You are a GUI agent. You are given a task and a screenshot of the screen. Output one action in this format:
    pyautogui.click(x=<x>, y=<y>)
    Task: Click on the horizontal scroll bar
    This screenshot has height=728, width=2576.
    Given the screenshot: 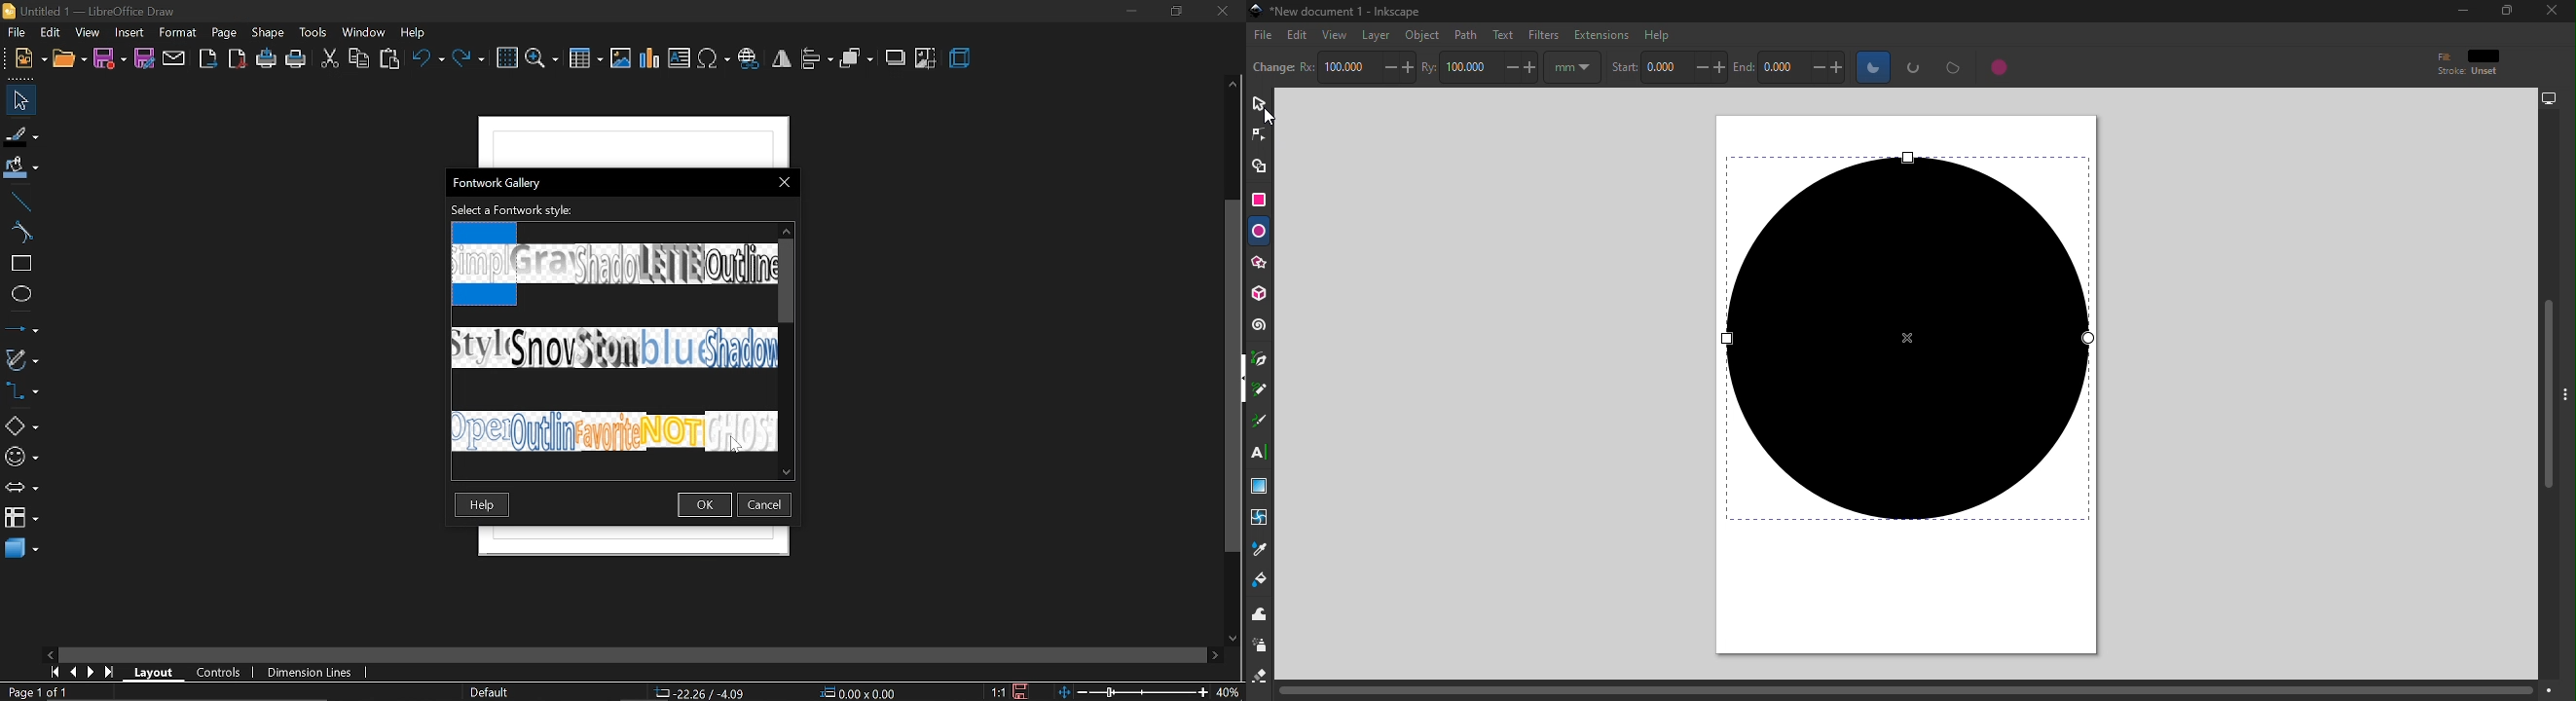 What is the action you would take?
    pyautogui.click(x=638, y=655)
    